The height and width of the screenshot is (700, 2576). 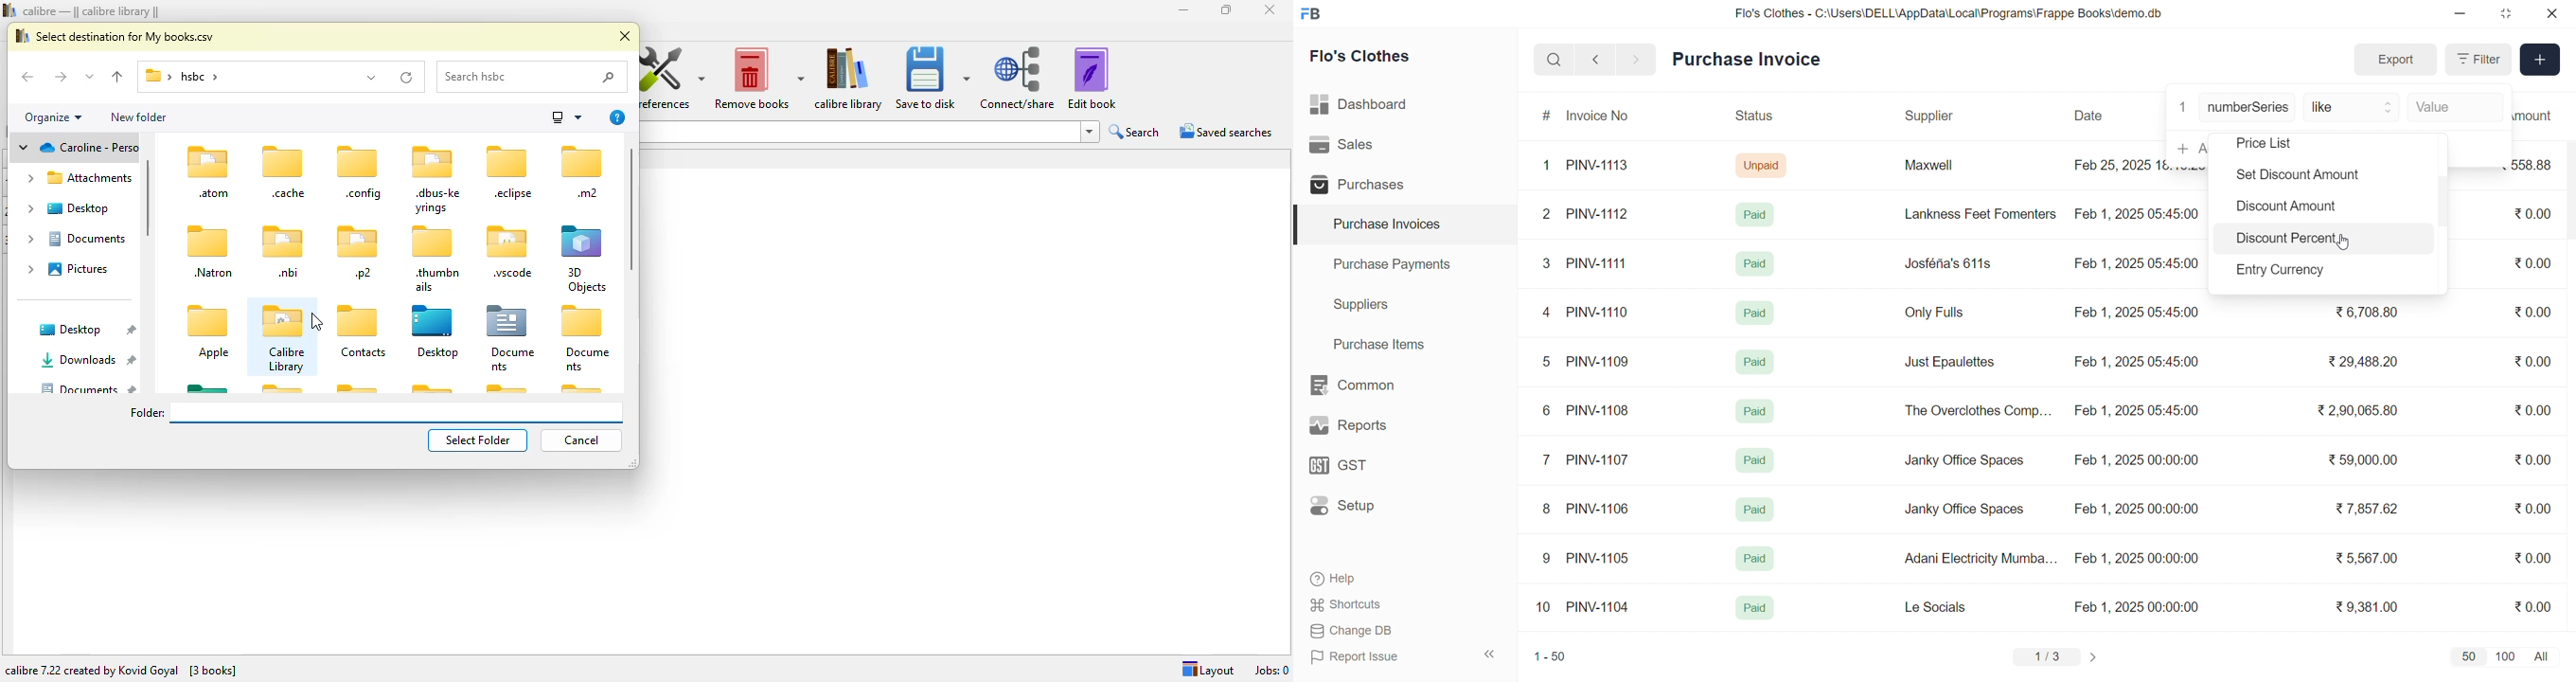 I want to click on cursor, so click(x=2346, y=243).